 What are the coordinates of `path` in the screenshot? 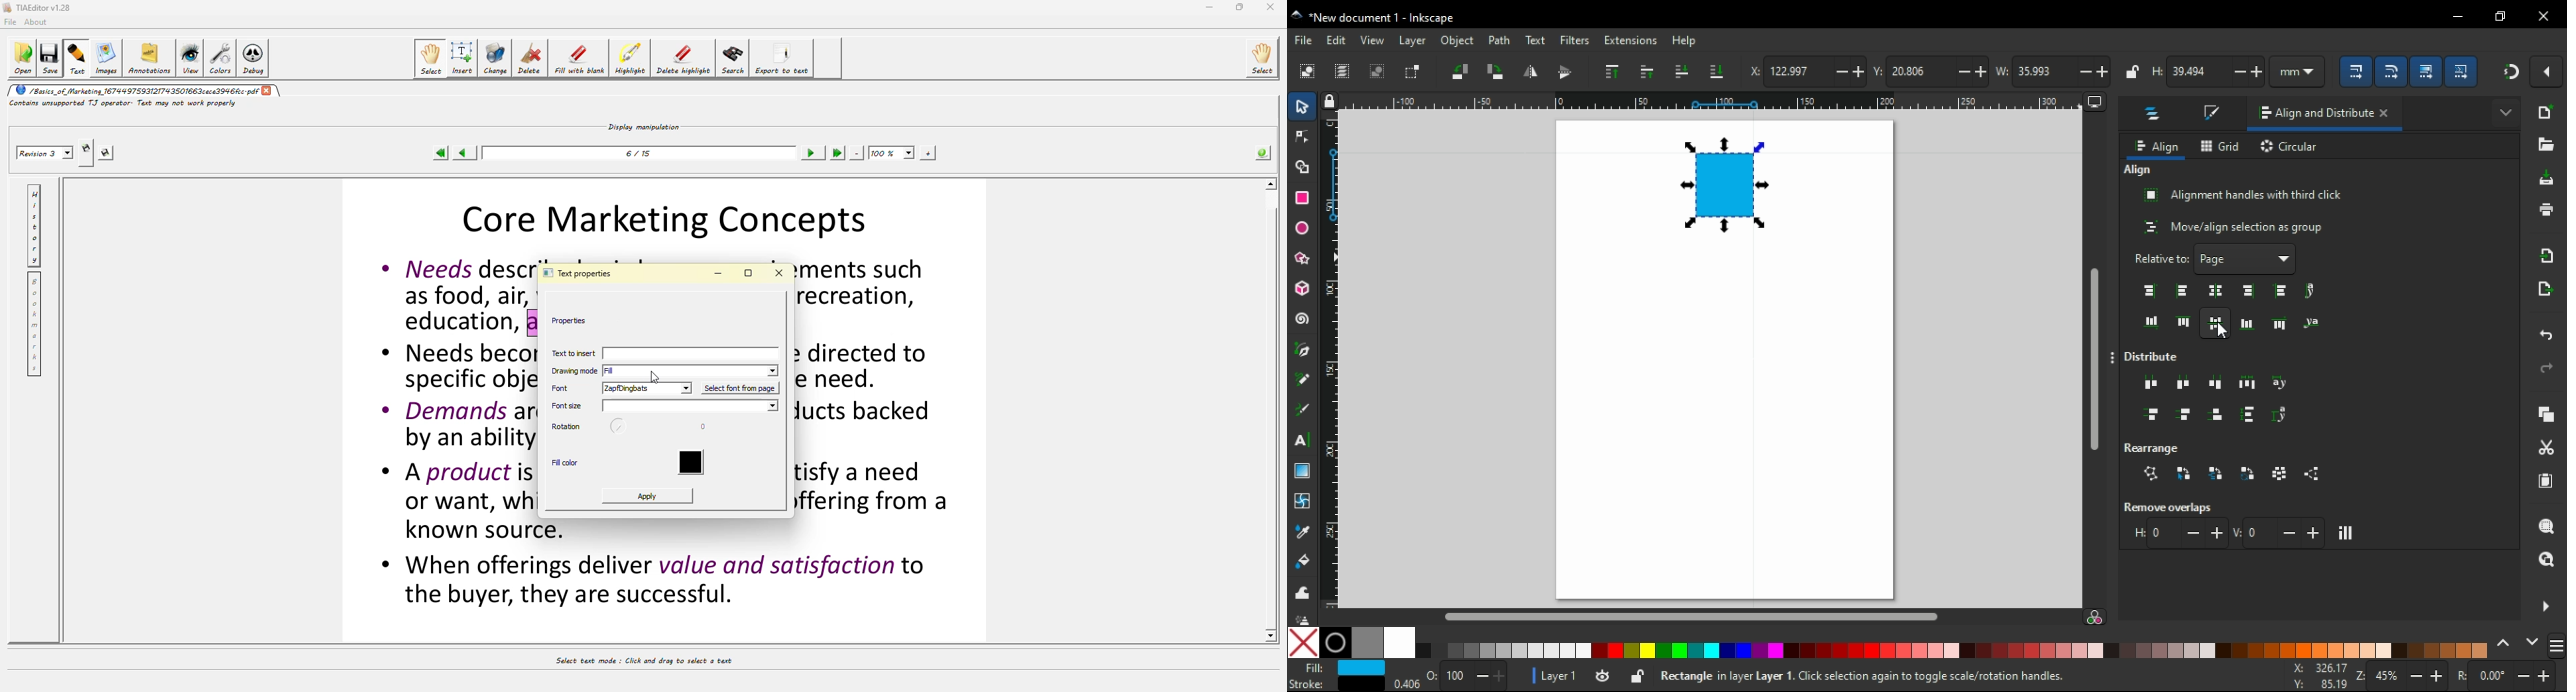 It's located at (1500, 41).